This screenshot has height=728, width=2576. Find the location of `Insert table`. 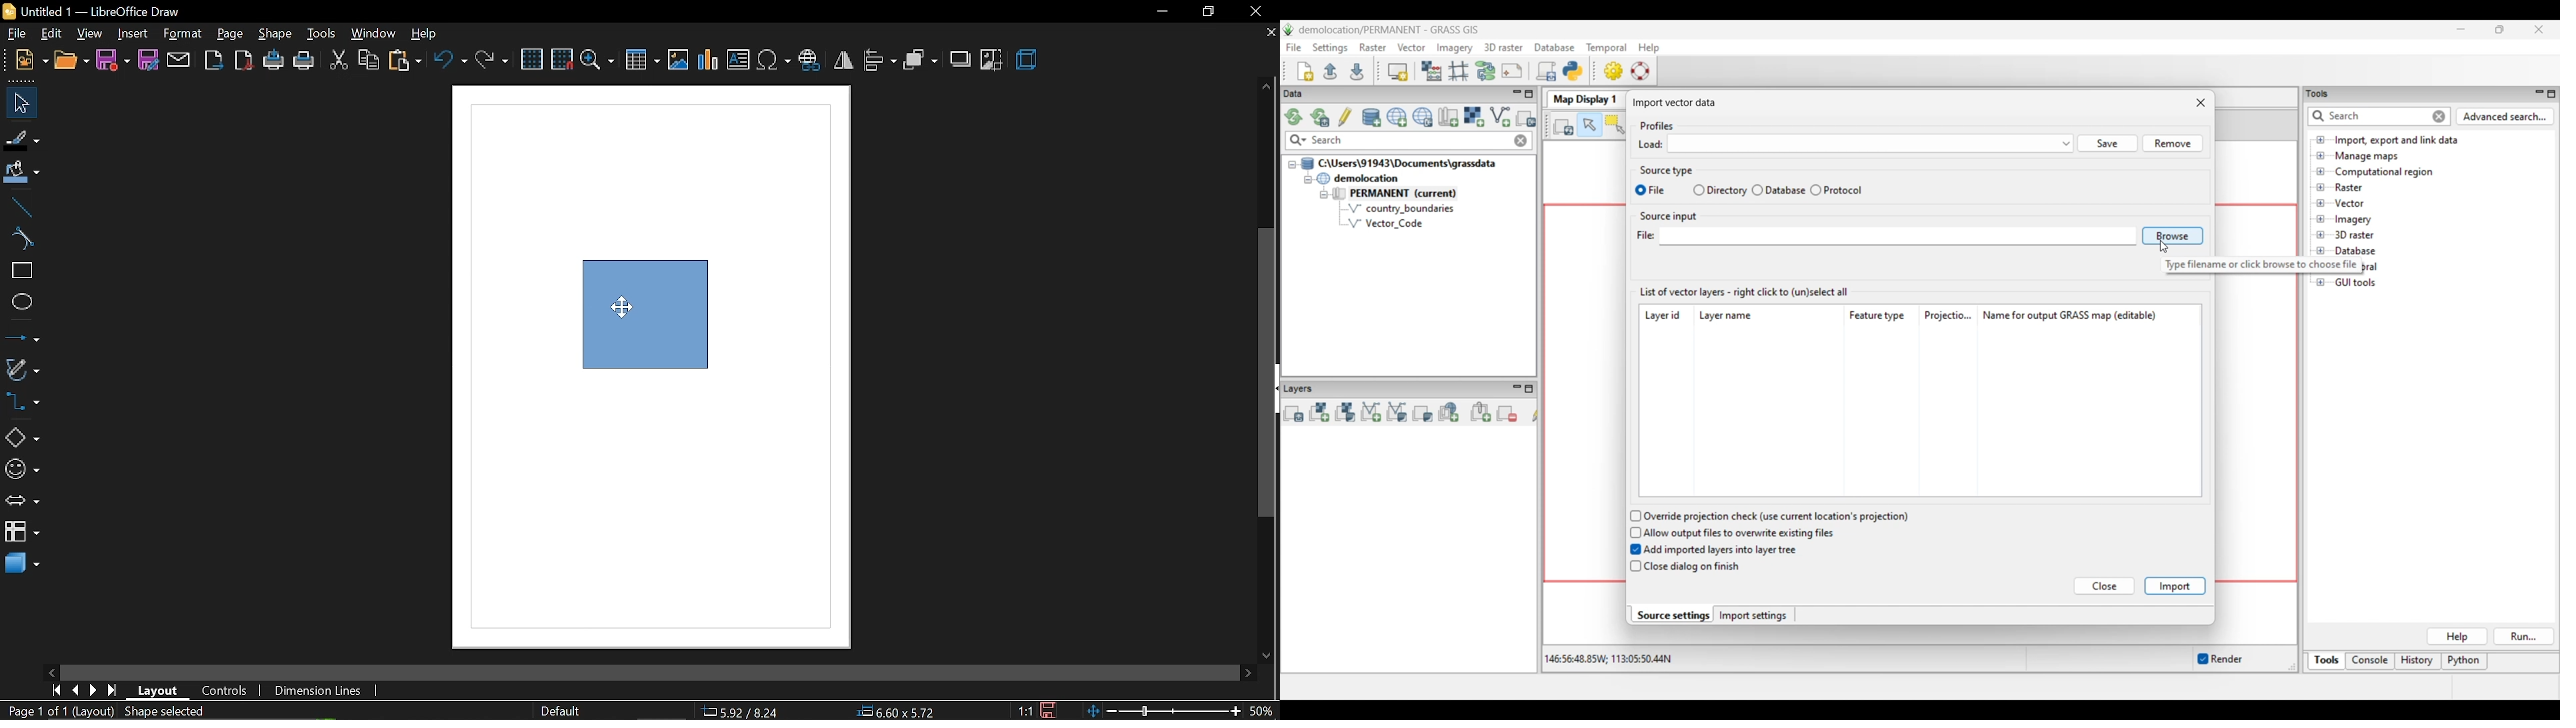

Insert table is located at coordinates (642, 61).